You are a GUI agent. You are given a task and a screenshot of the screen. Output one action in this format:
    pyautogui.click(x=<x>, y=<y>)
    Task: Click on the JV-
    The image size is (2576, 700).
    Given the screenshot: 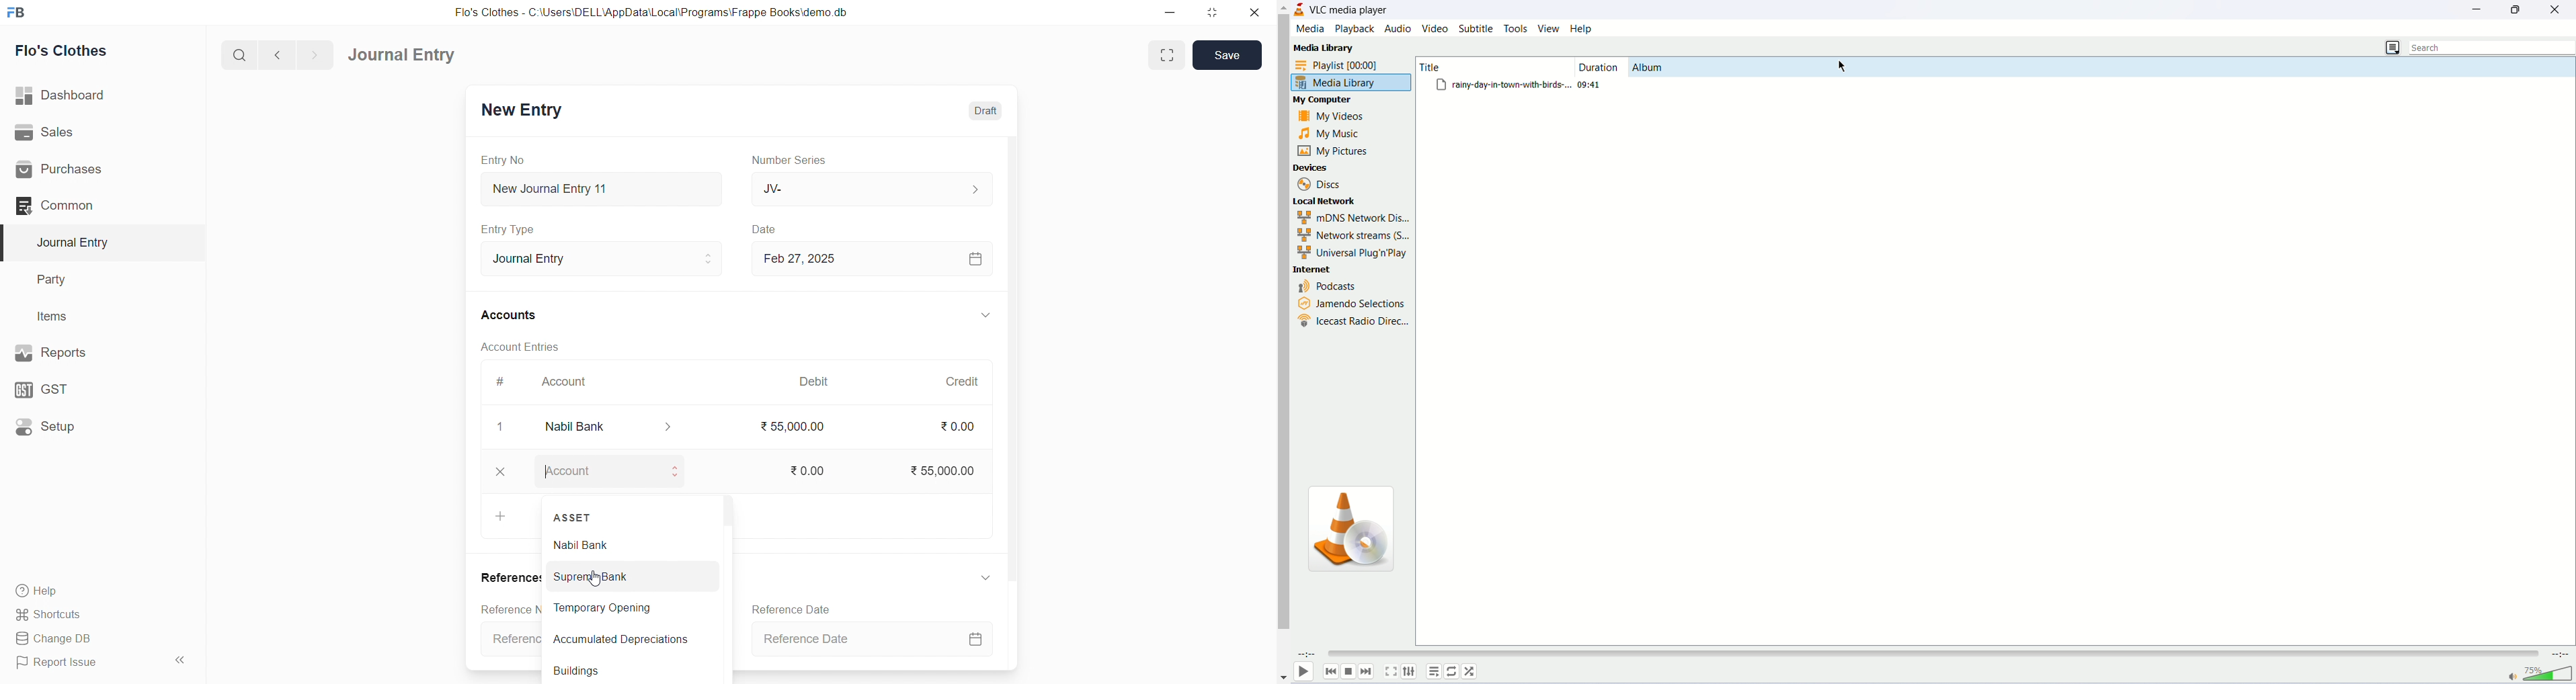 What is the action you would take?
    pyautogui.click(x=878, y=187)
    